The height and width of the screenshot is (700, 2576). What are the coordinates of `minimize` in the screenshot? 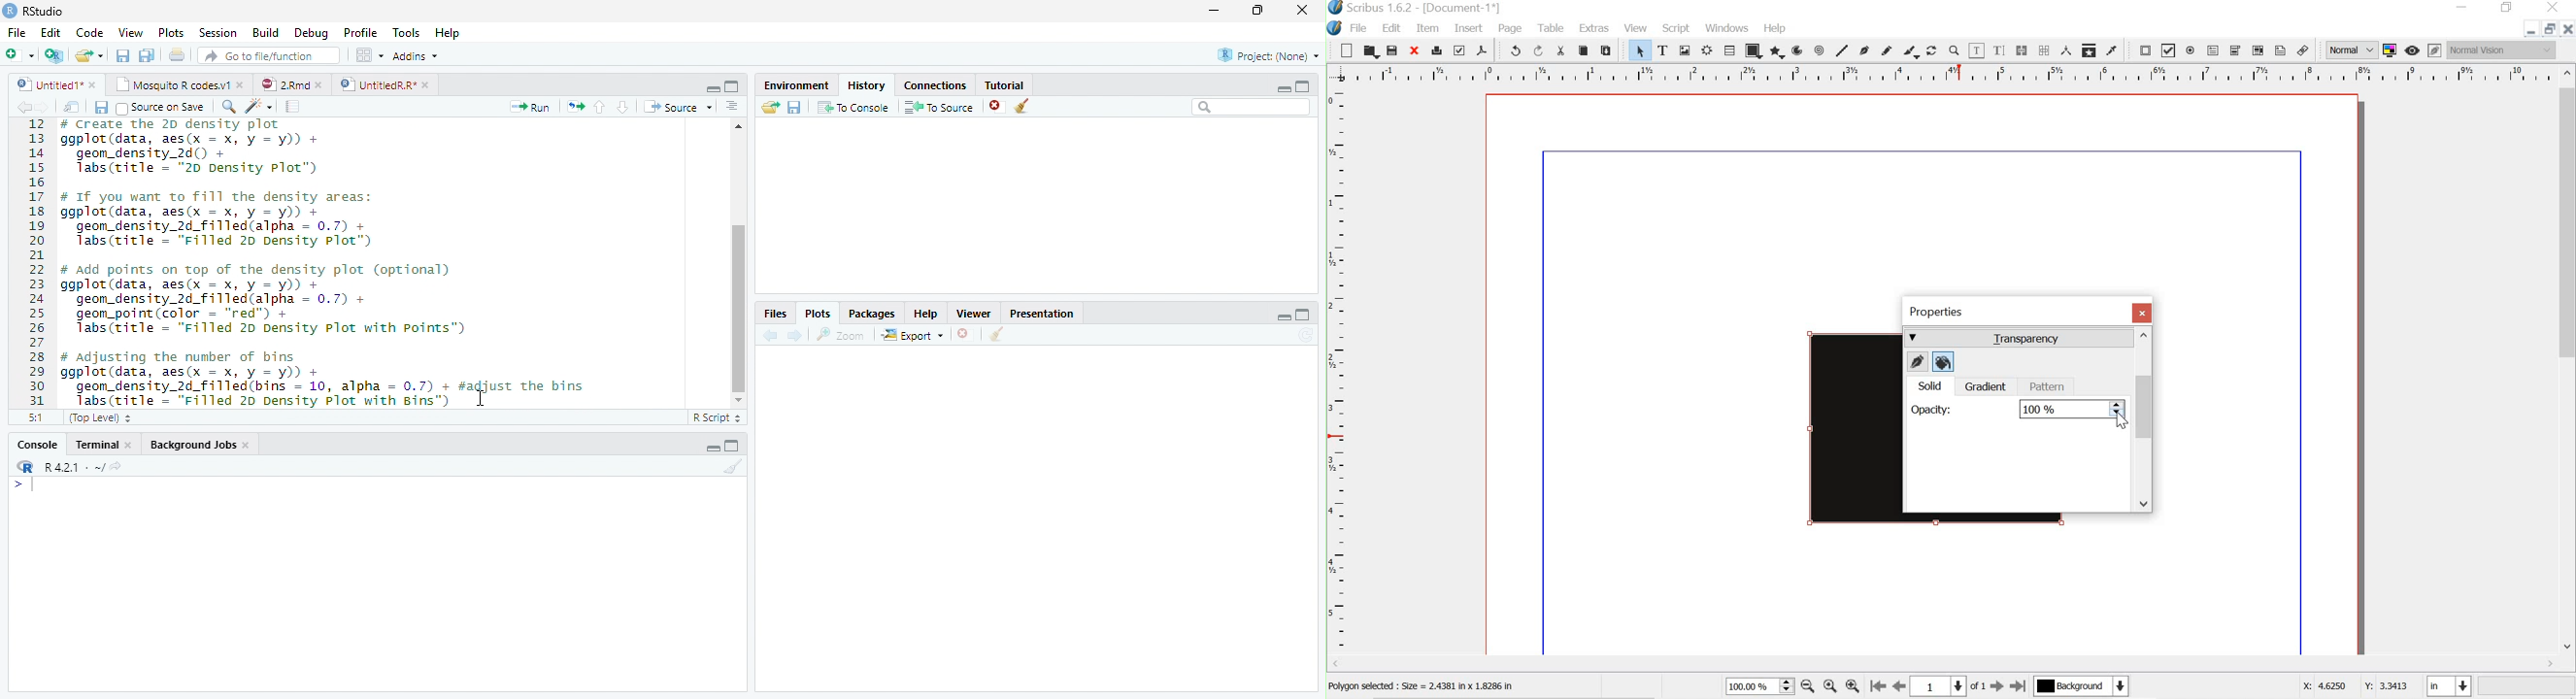 It's located at (2529, 31).